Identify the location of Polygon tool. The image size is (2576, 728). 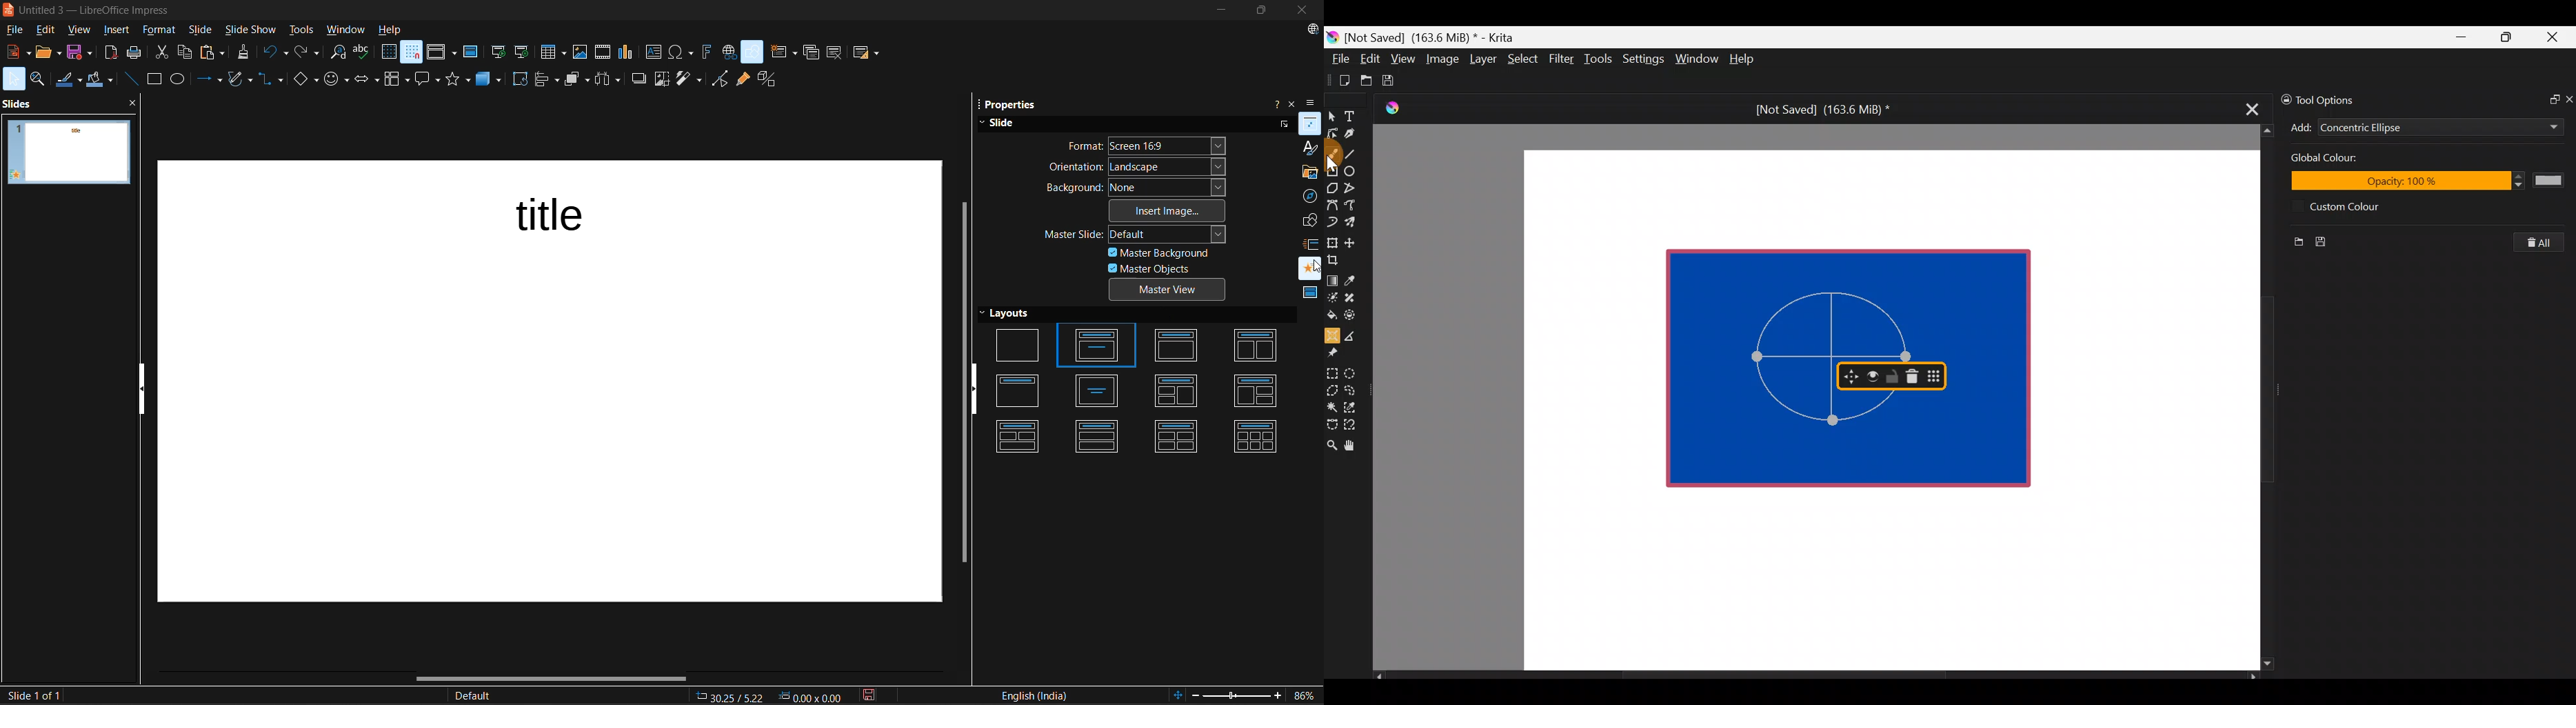
(1332, 189).